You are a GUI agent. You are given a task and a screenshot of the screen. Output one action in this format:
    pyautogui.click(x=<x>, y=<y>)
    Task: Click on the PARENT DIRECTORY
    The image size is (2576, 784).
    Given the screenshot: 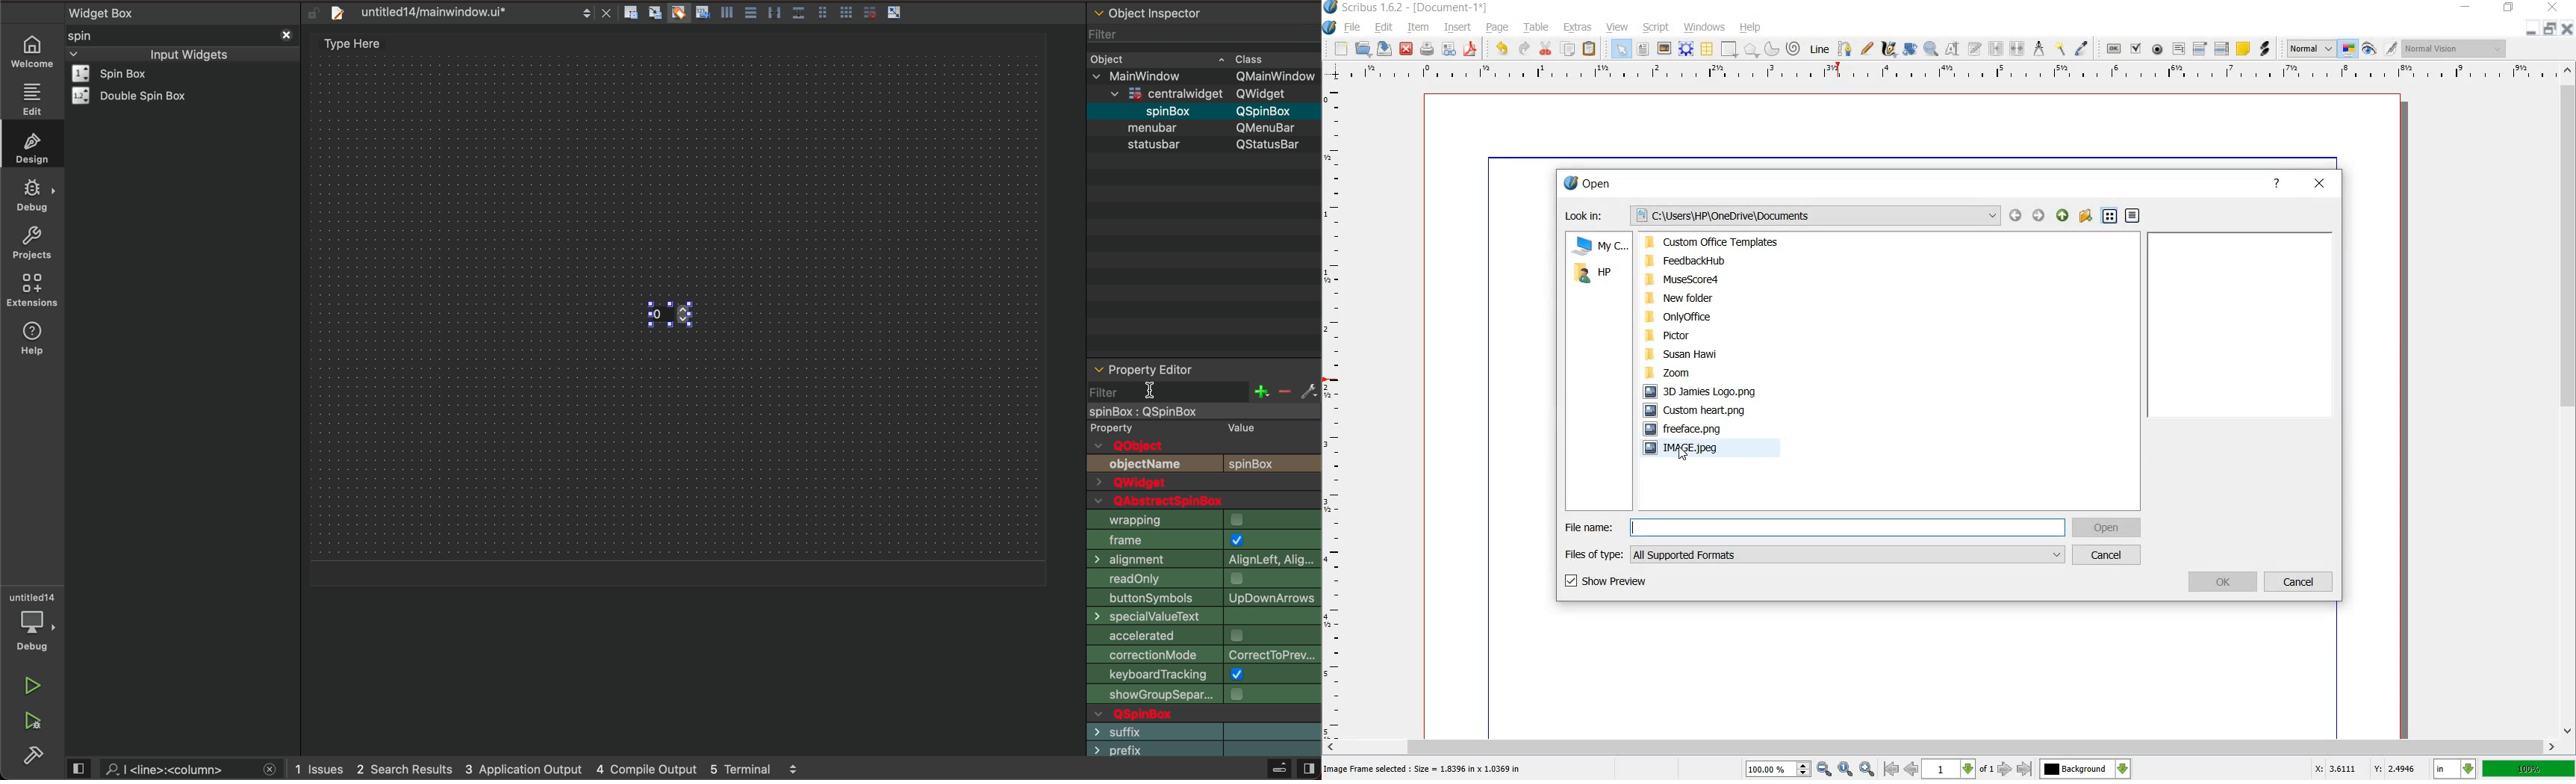 What is the action you would take?
    pyautogui.click(x=2062, y=216)
    